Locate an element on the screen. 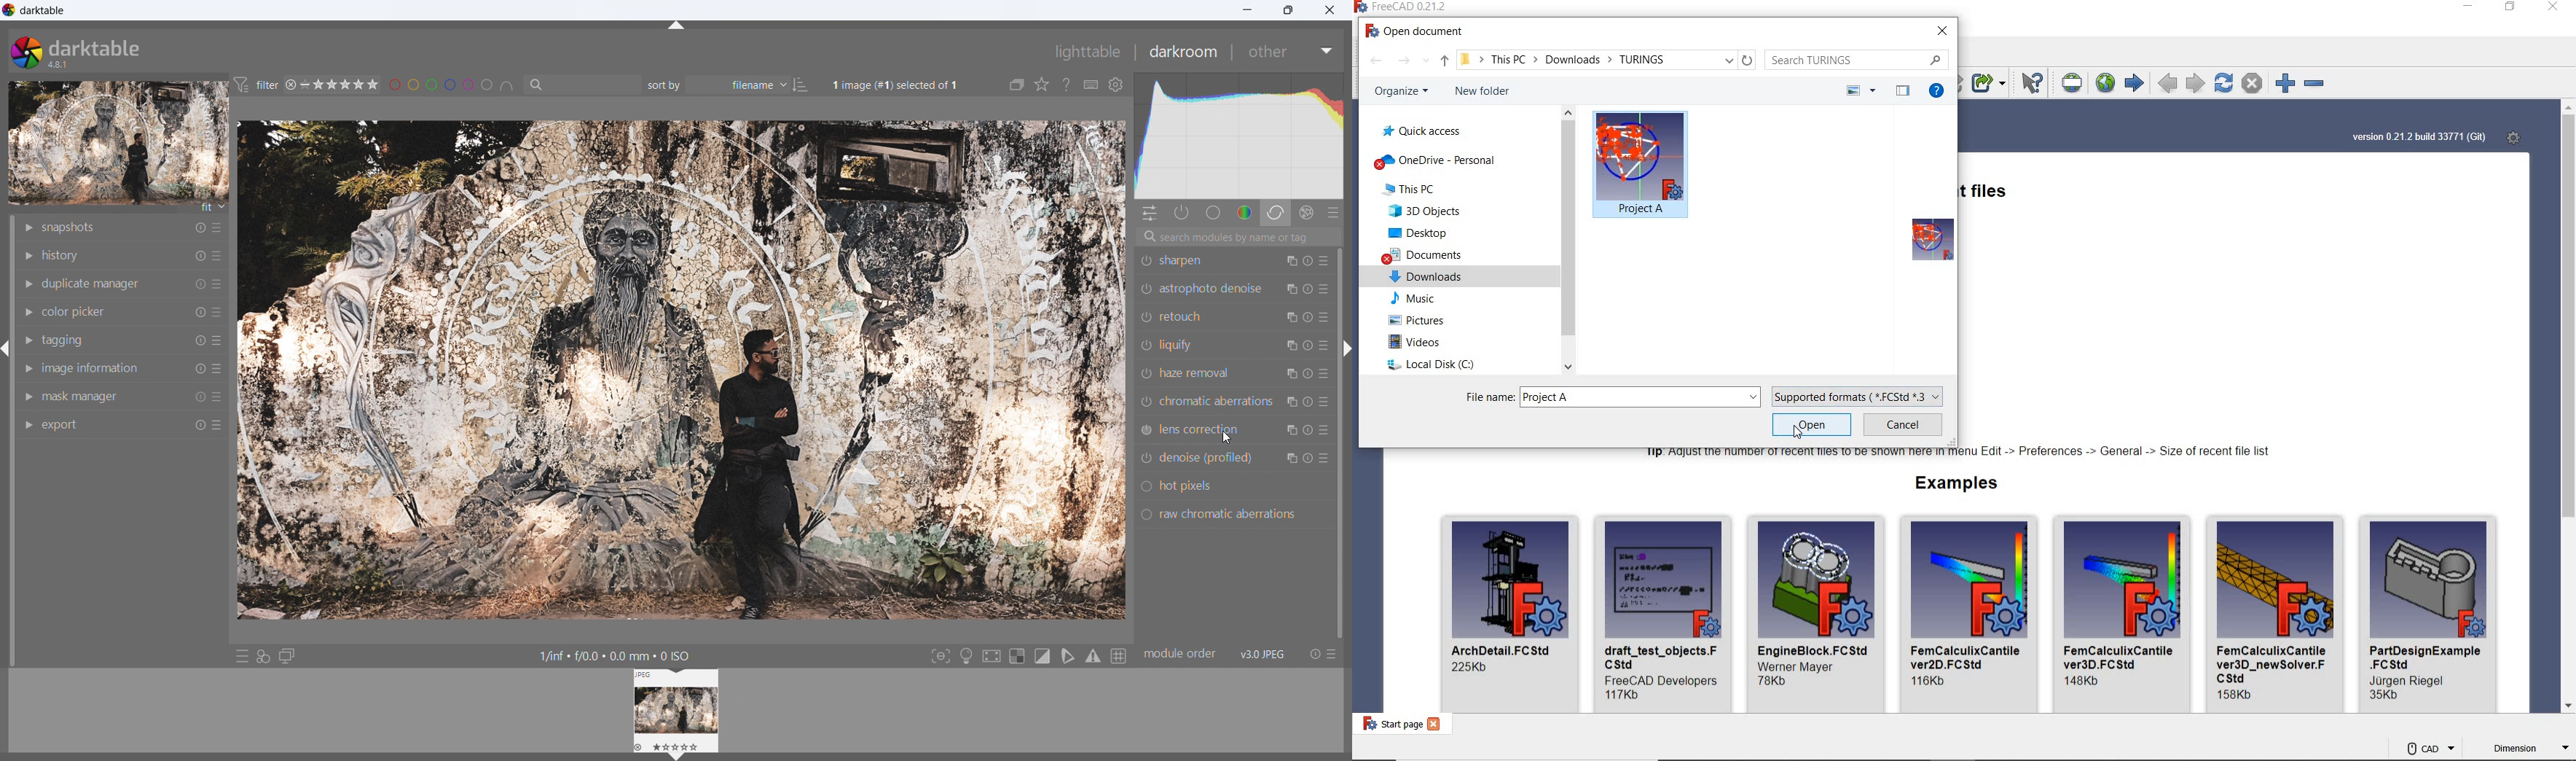  effect is located at coordinates (1307, 213).